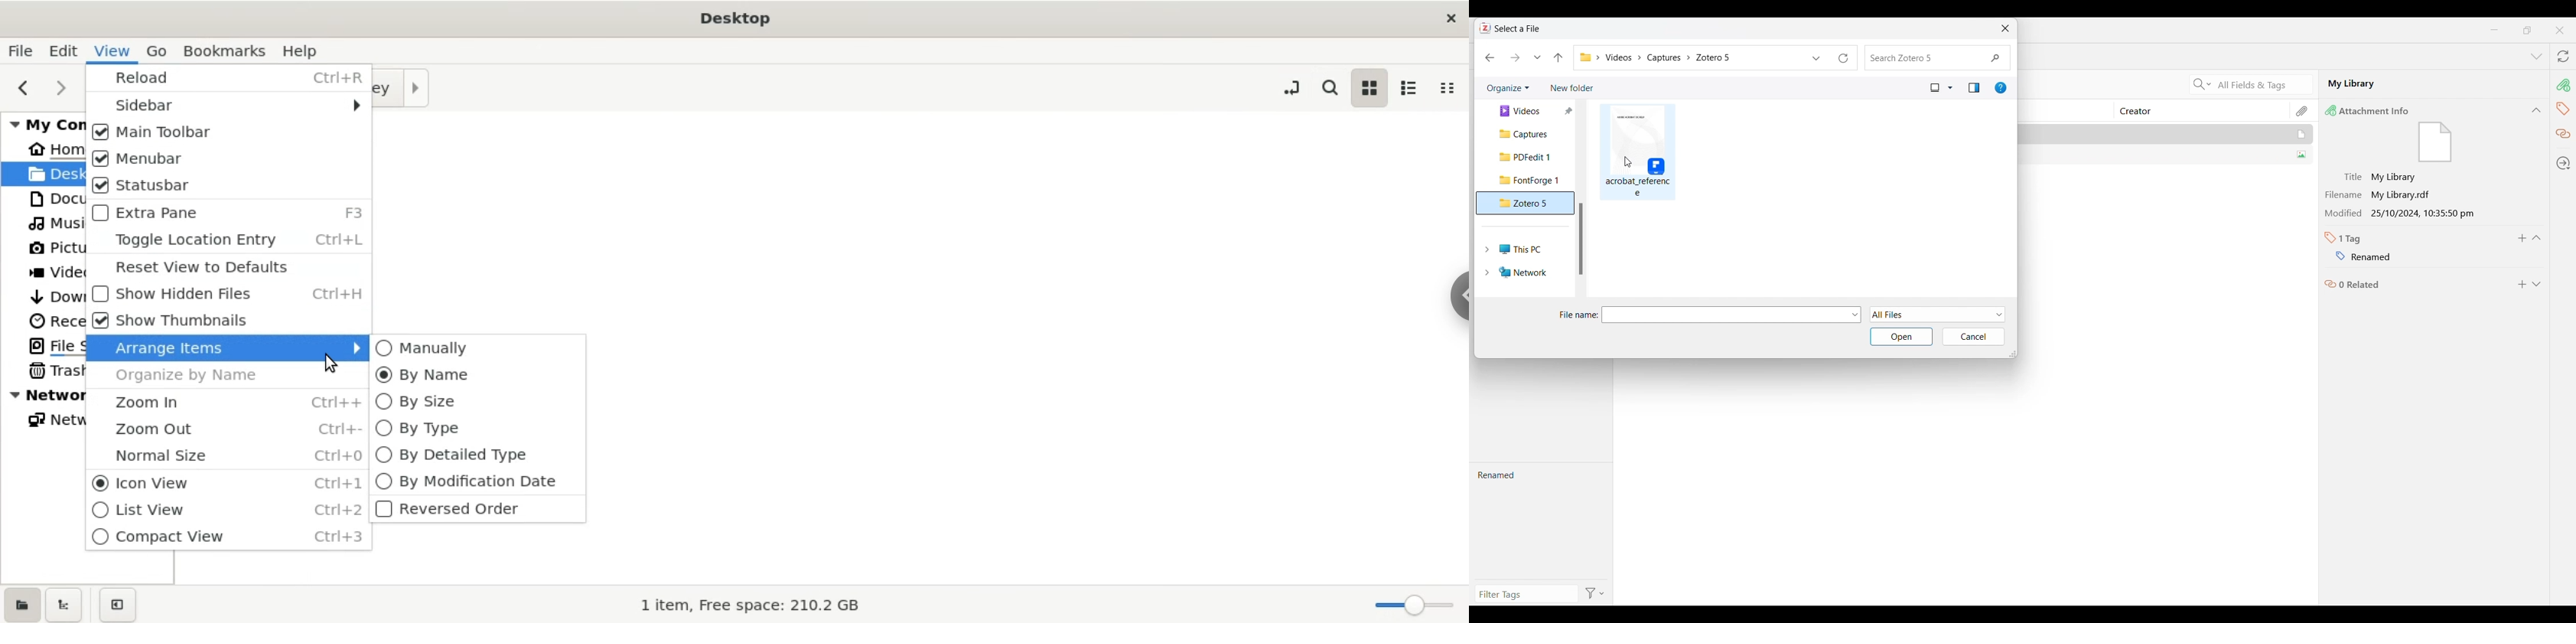 This screenshot has width=2576, height=644. I want to click on FontForge 1 folder, so click(1530, 181).